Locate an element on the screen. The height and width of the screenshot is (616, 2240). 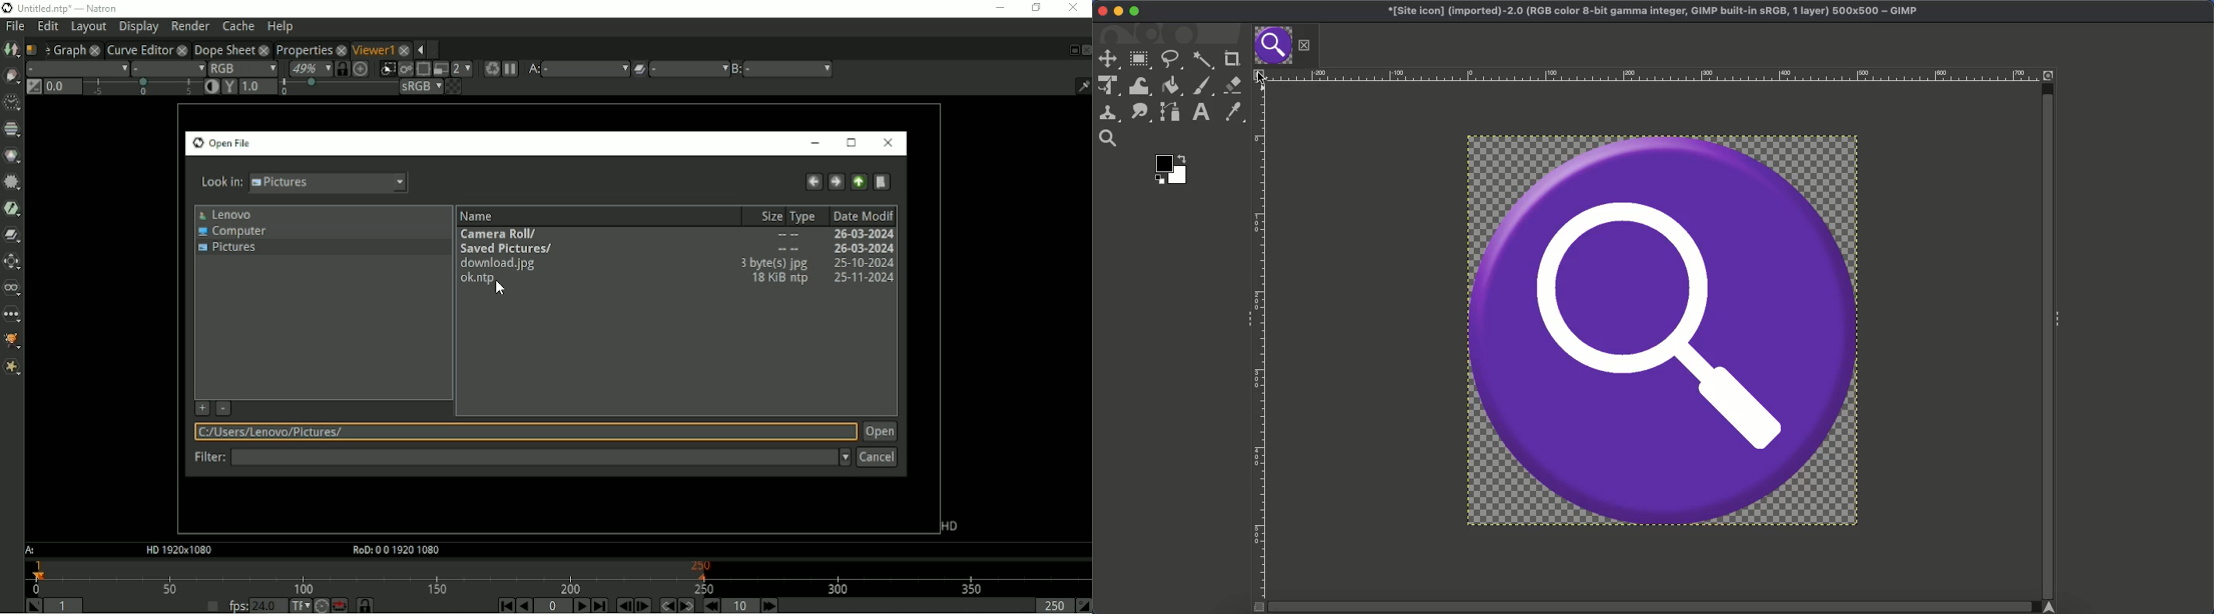
selection bar is located at coordinates (142, 88).